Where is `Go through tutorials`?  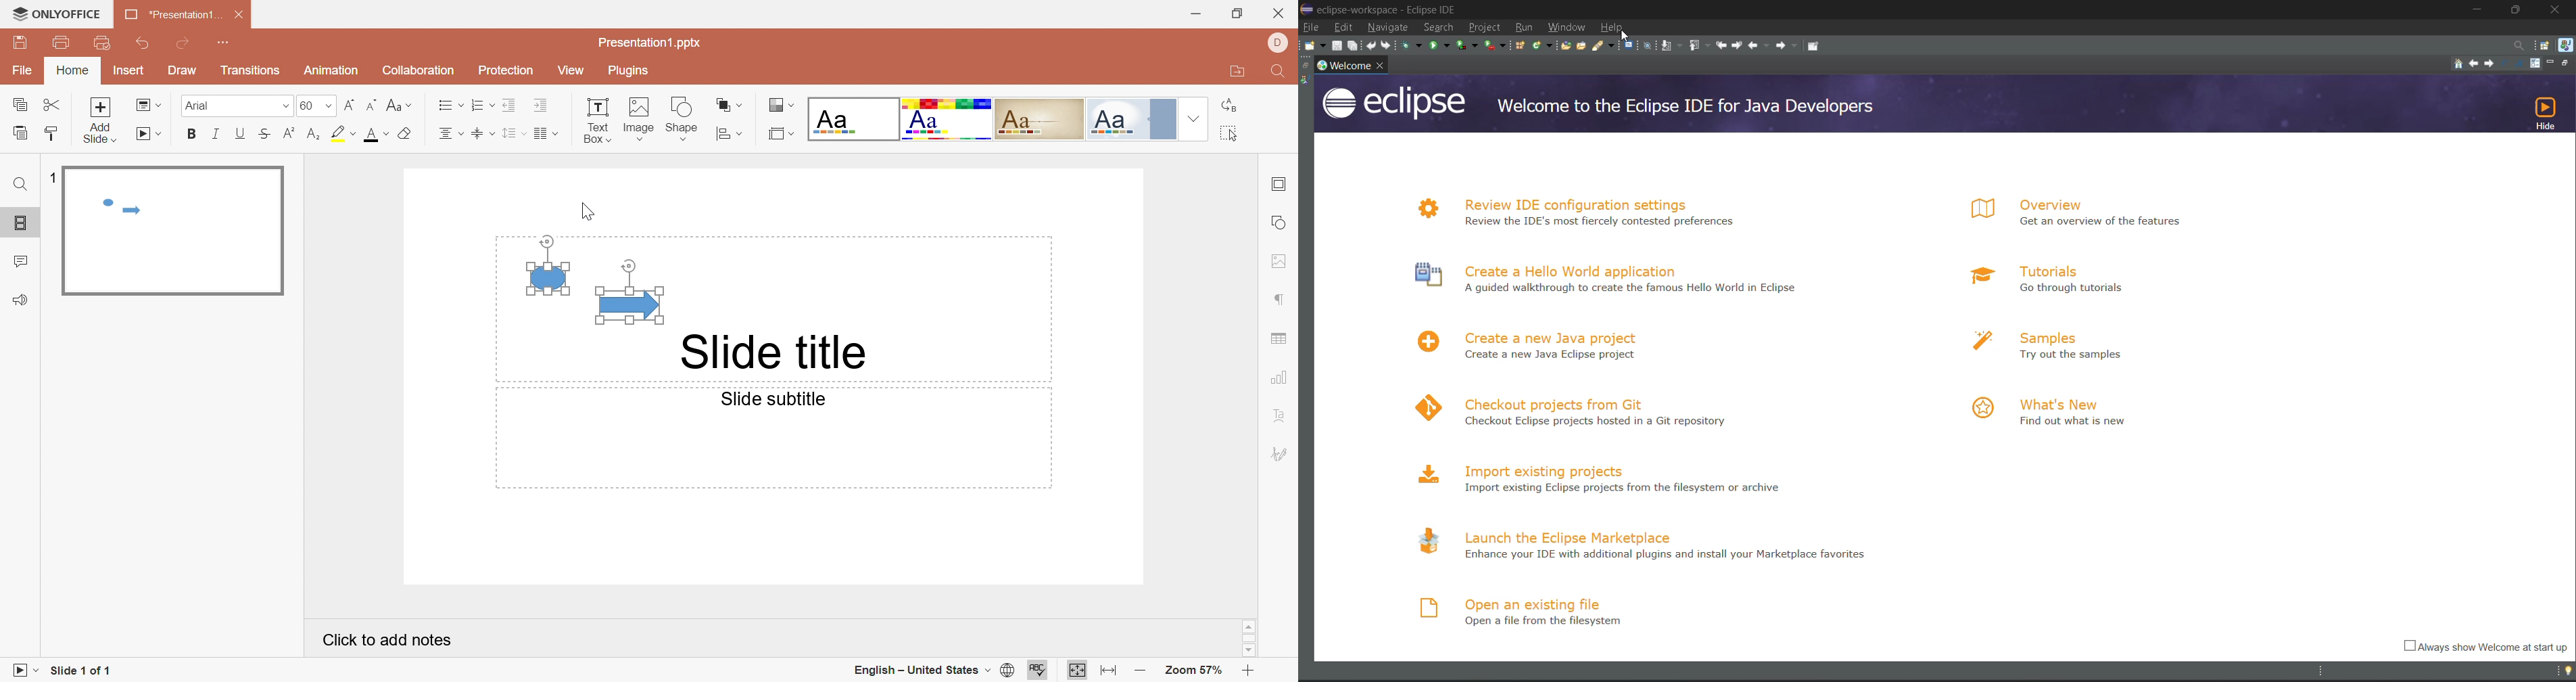
Go through tutorials is located at coordinates (2079, 290).